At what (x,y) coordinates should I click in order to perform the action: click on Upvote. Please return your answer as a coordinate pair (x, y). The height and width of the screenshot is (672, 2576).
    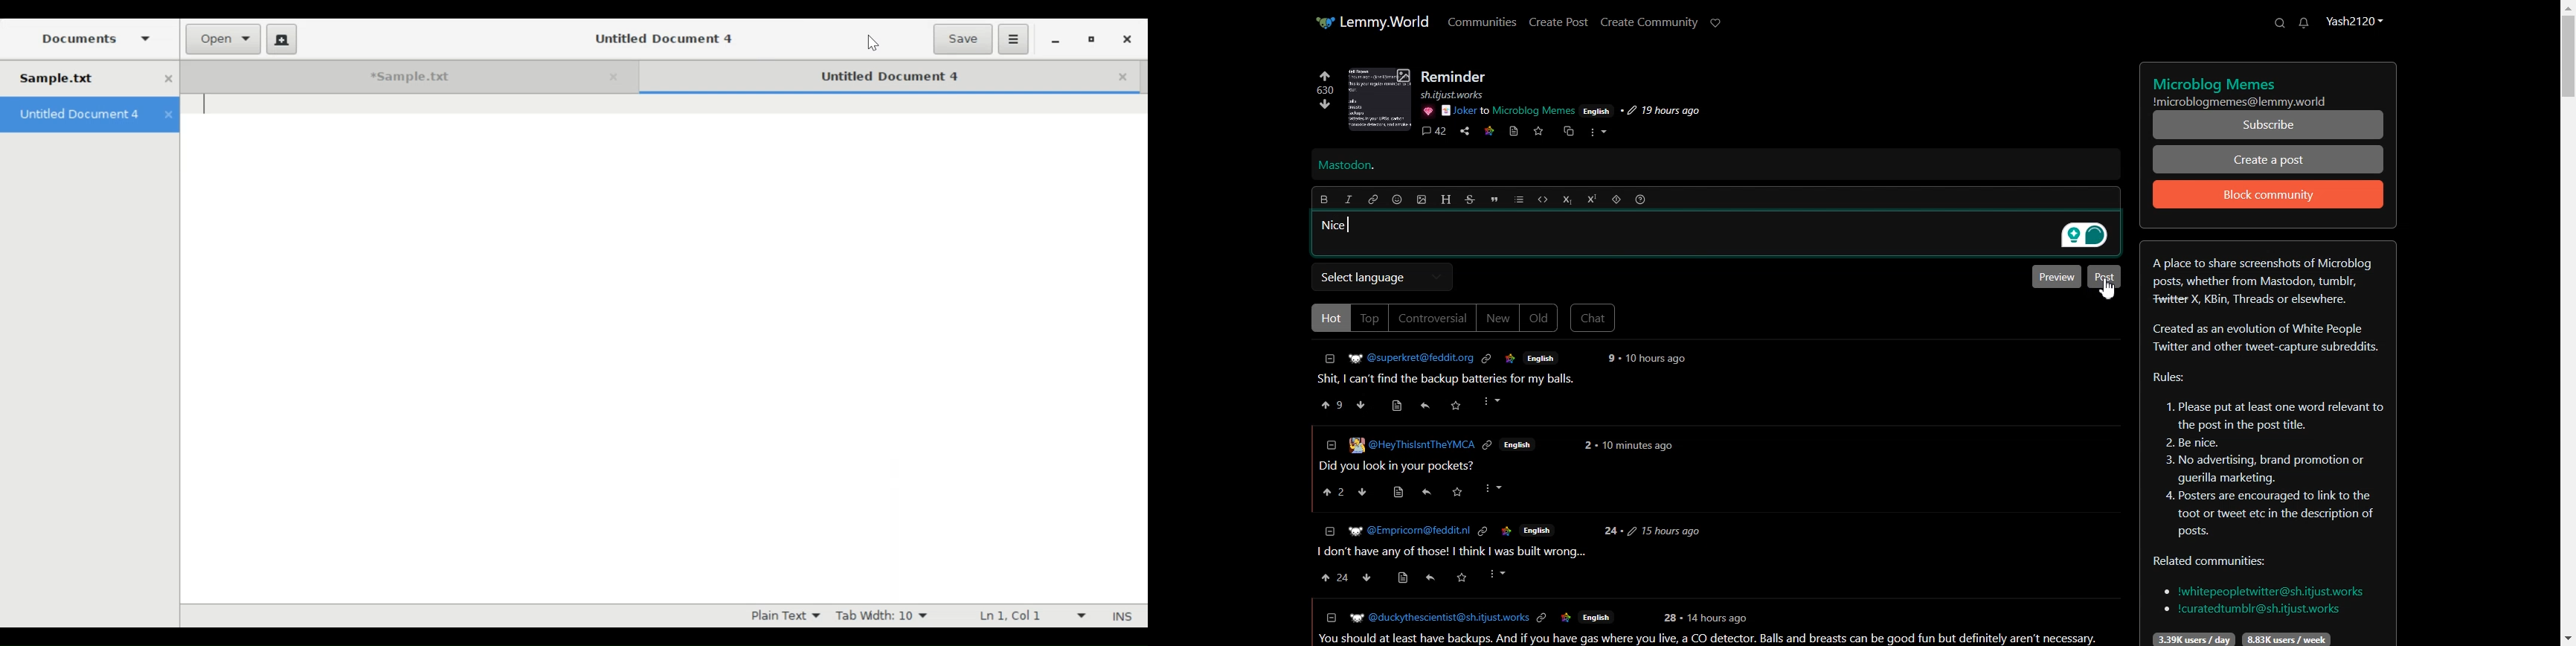
    Looking at the image, I should click on (1333, 404).